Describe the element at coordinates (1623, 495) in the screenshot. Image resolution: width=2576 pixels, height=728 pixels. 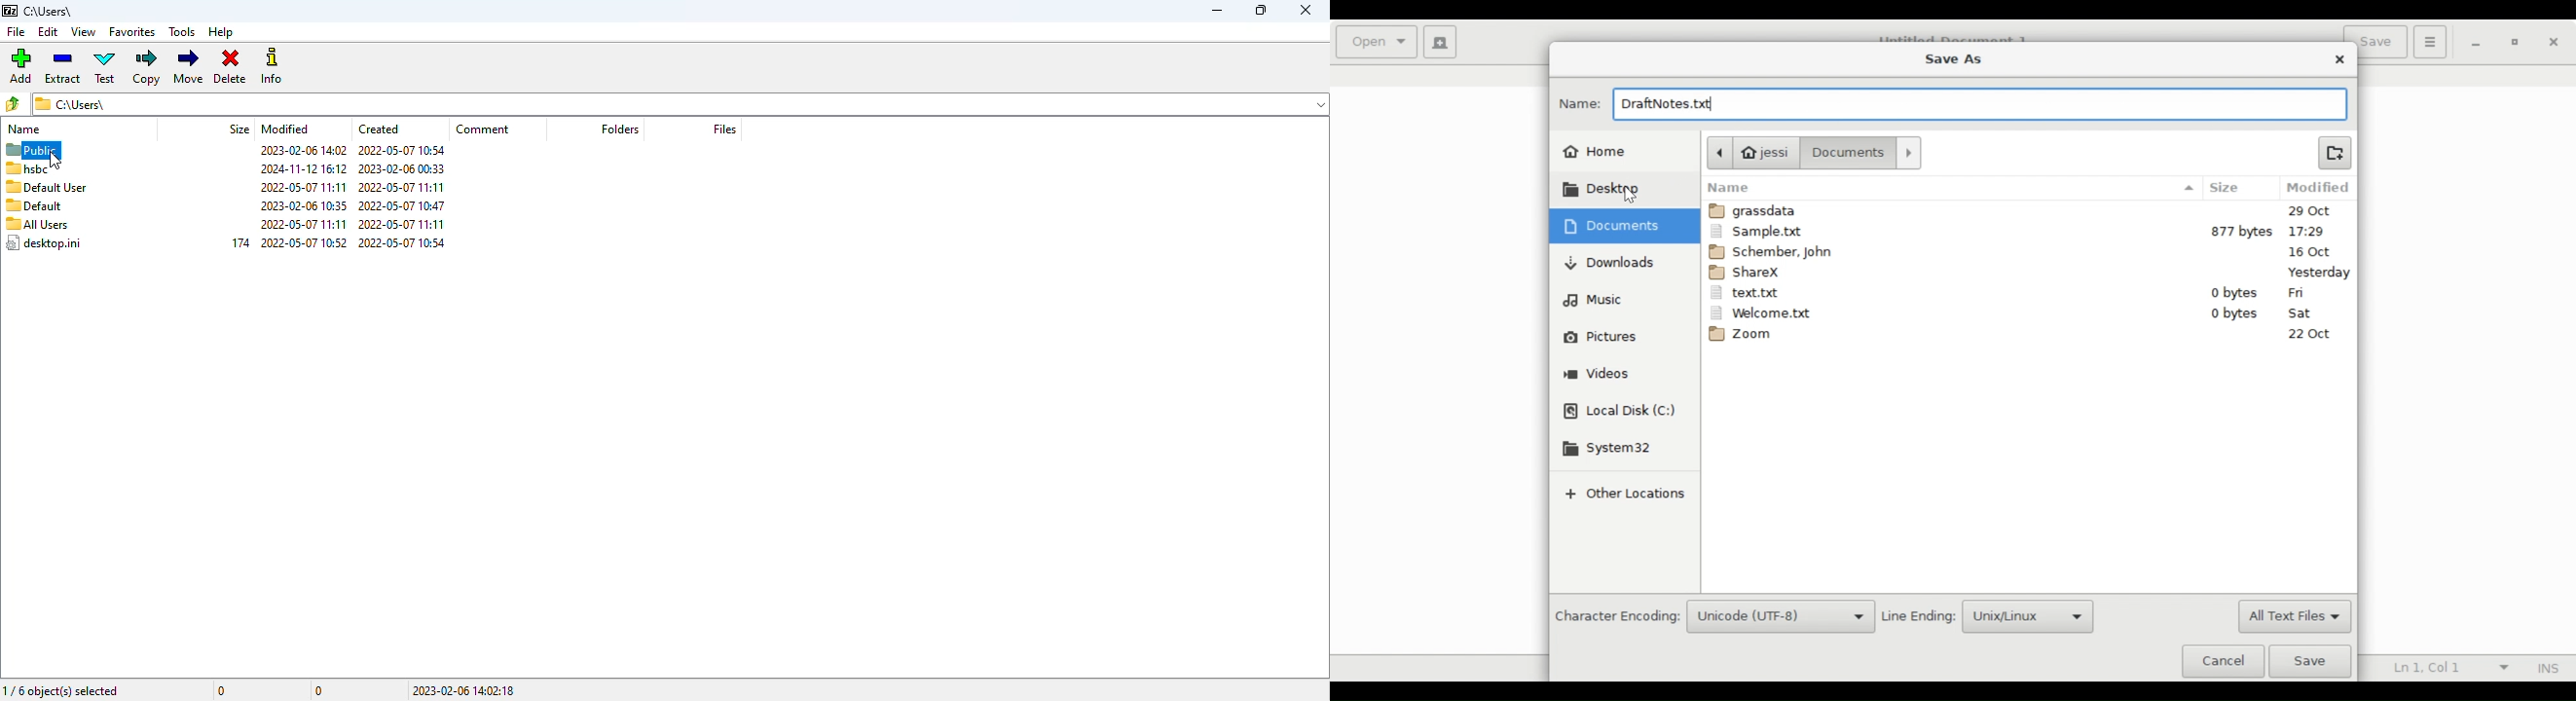
I see `Other locations` at that location.